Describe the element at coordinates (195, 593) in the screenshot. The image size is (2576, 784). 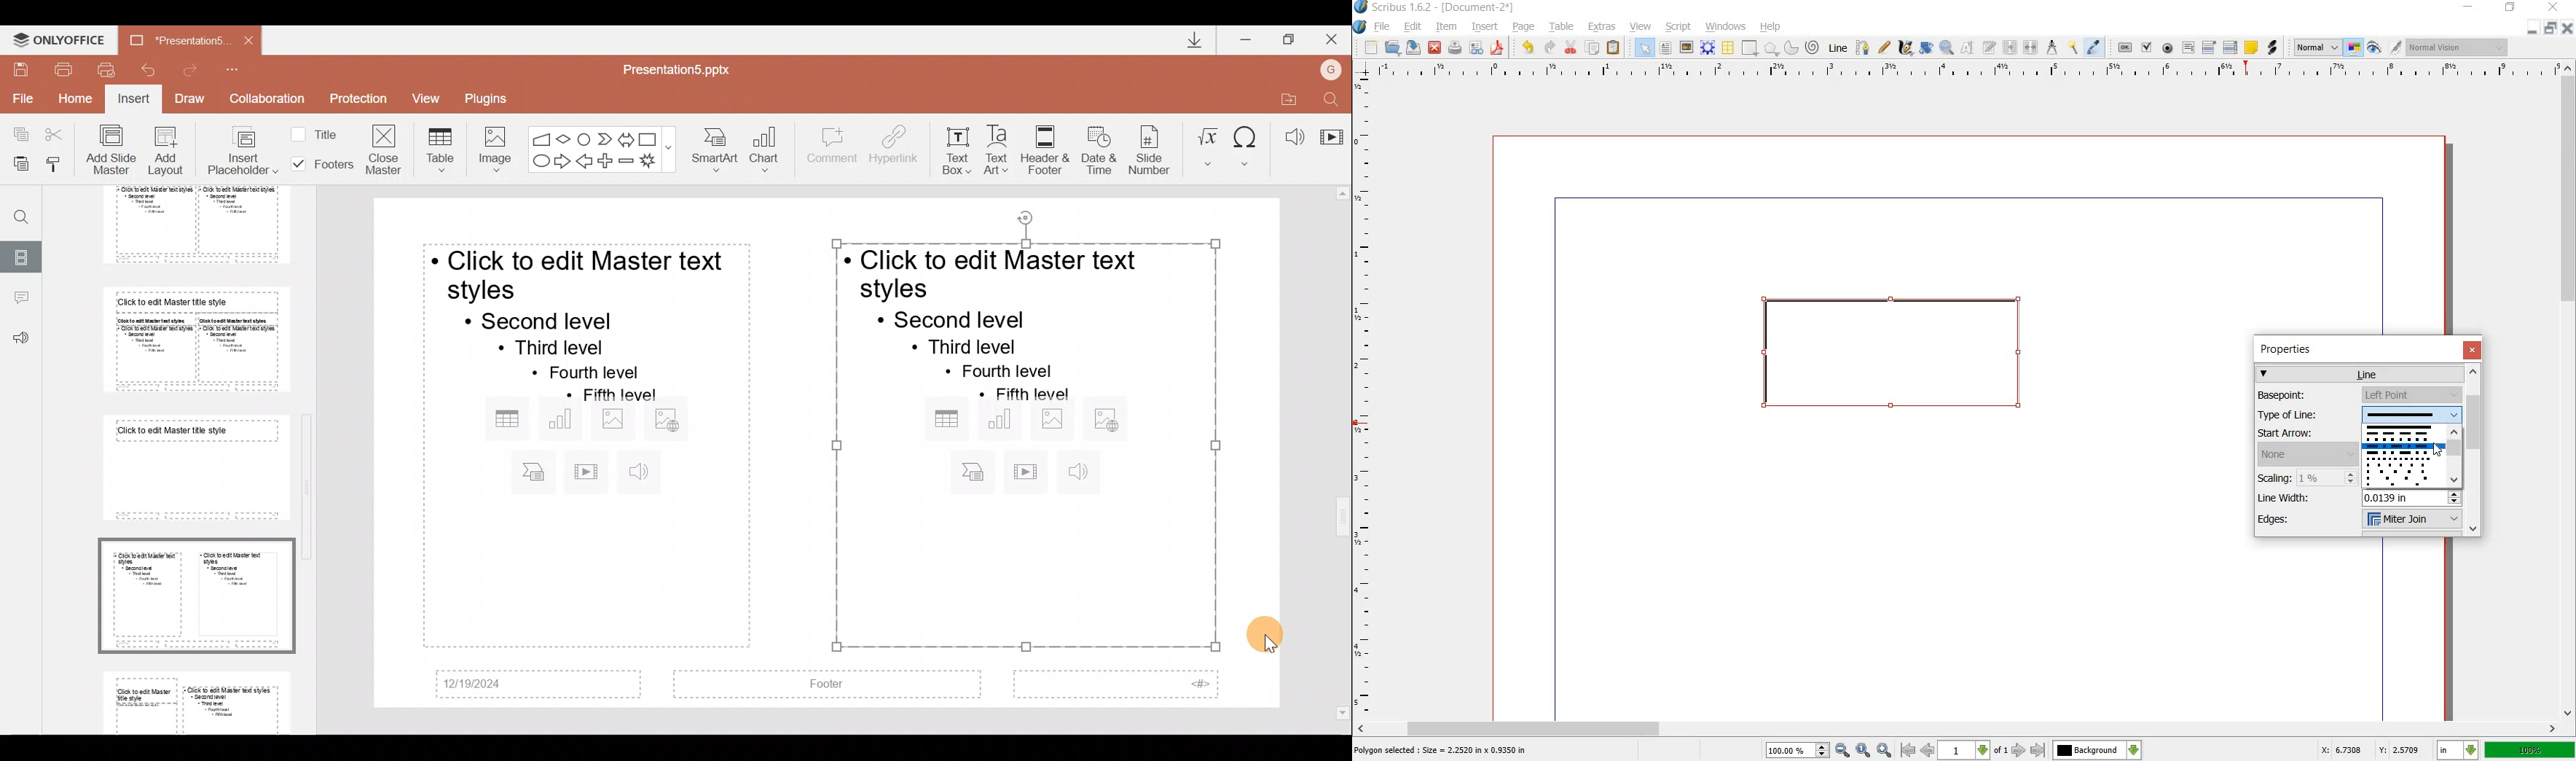
I see `Slide 8` at that location.